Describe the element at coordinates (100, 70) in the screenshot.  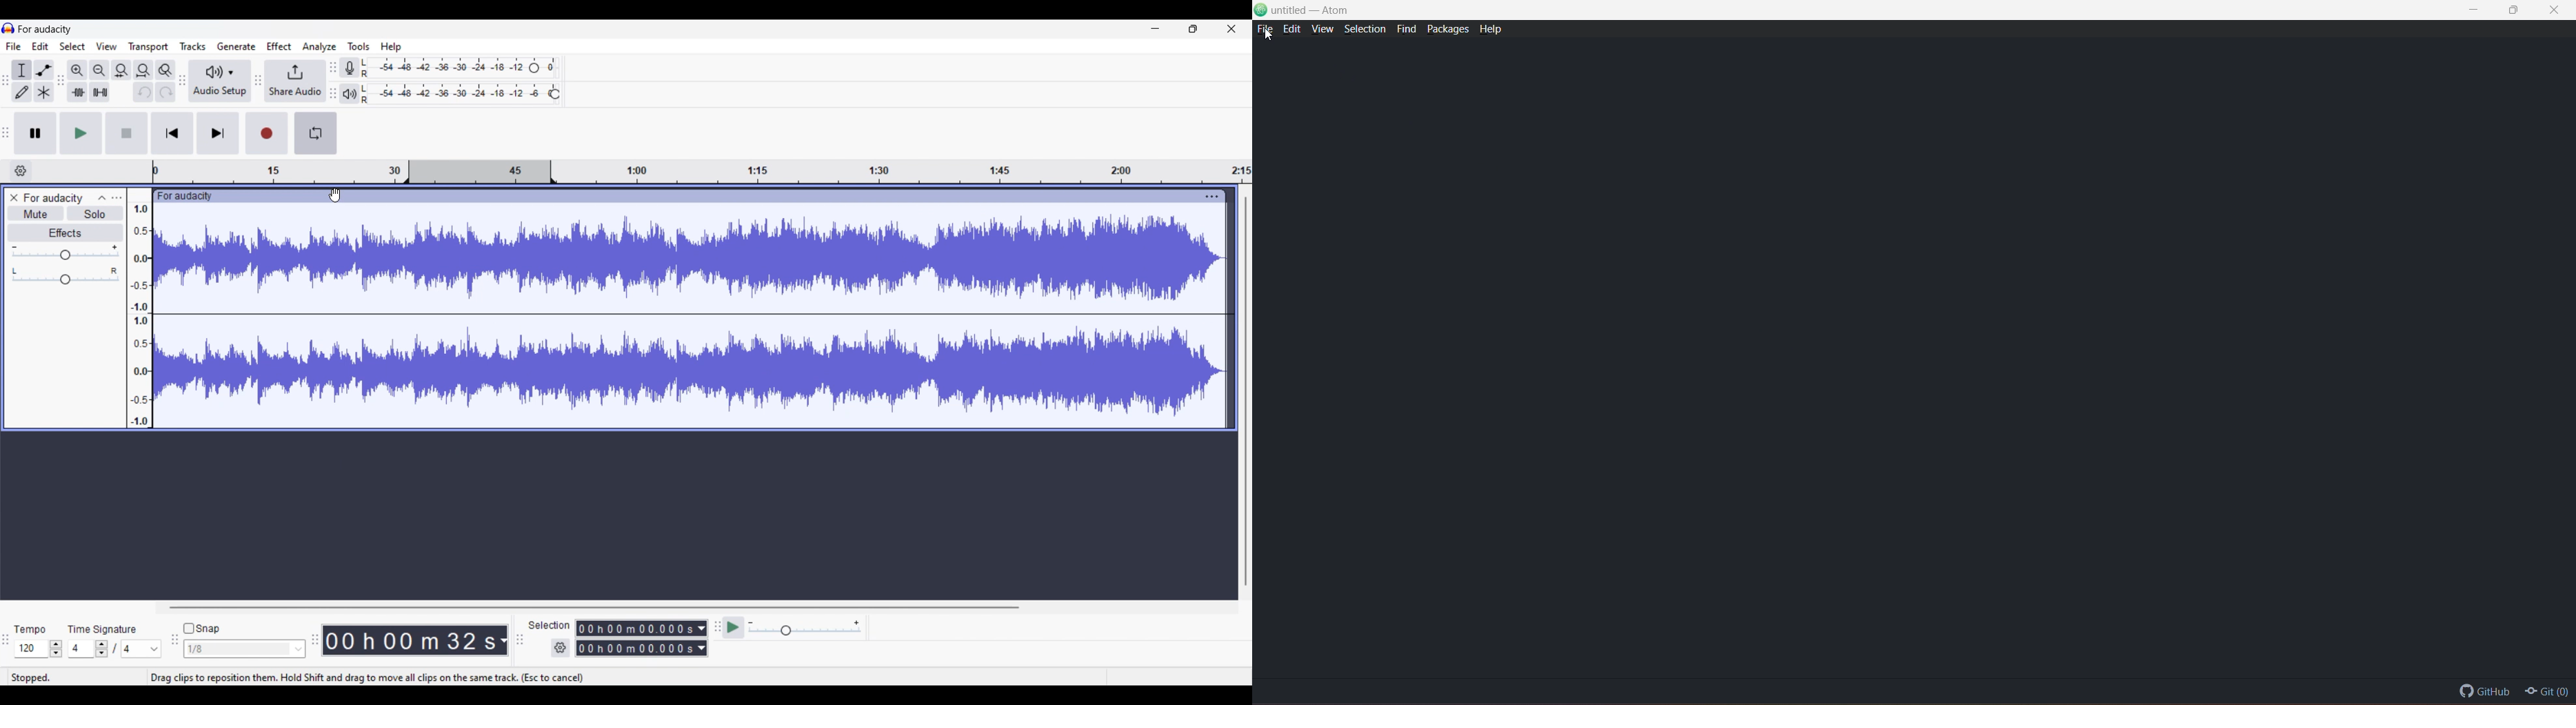
I see `Zoom out` at that location.